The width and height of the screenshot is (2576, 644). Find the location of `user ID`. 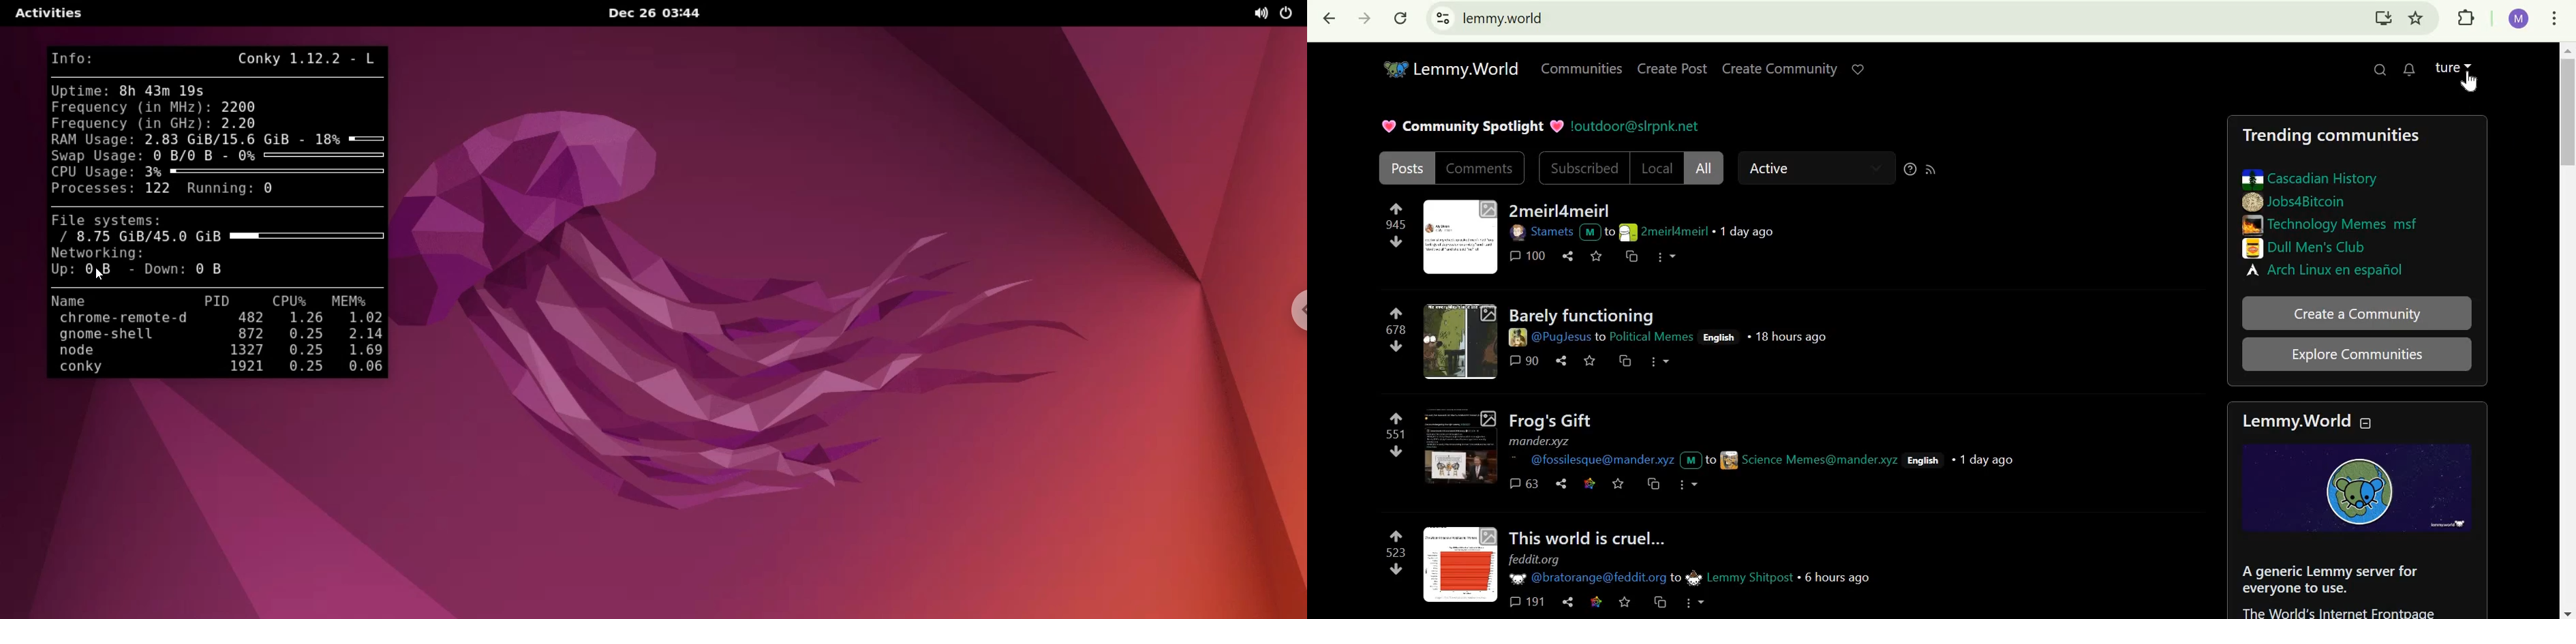

user ID is located at coordinates (1657, 231).